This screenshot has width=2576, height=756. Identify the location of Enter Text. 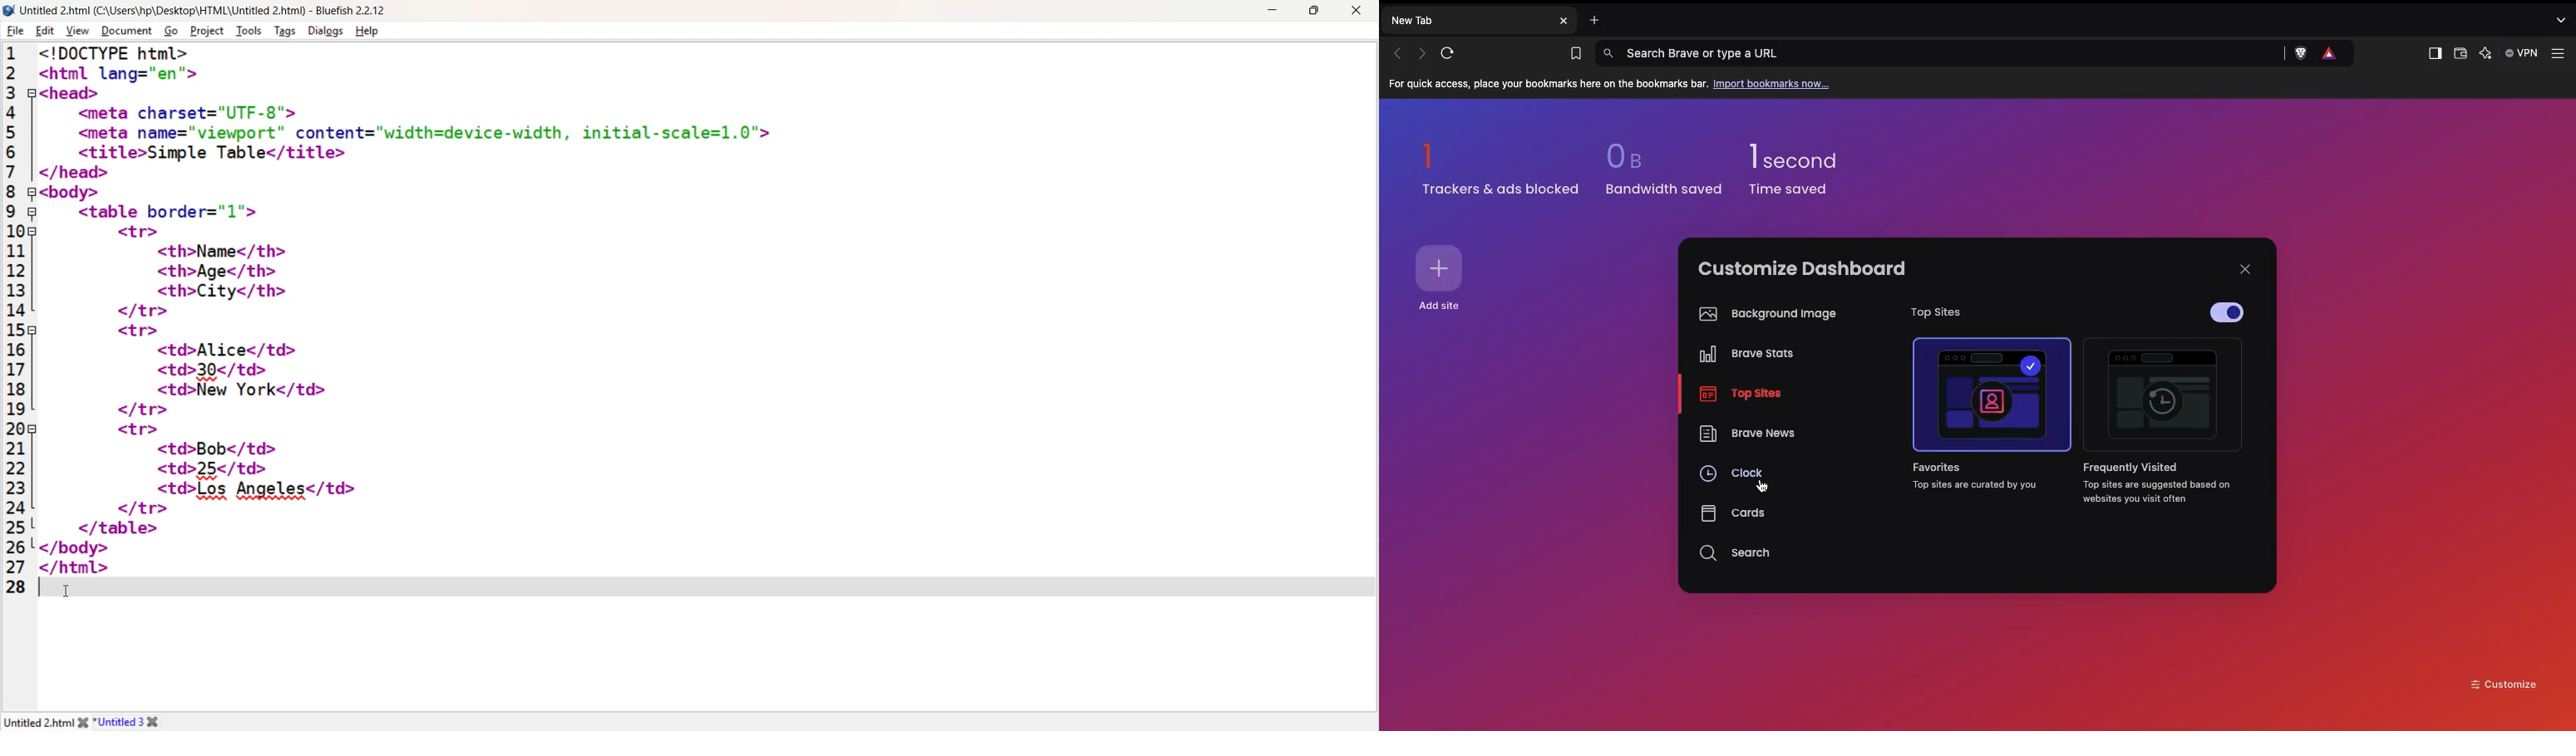
(702, 587).